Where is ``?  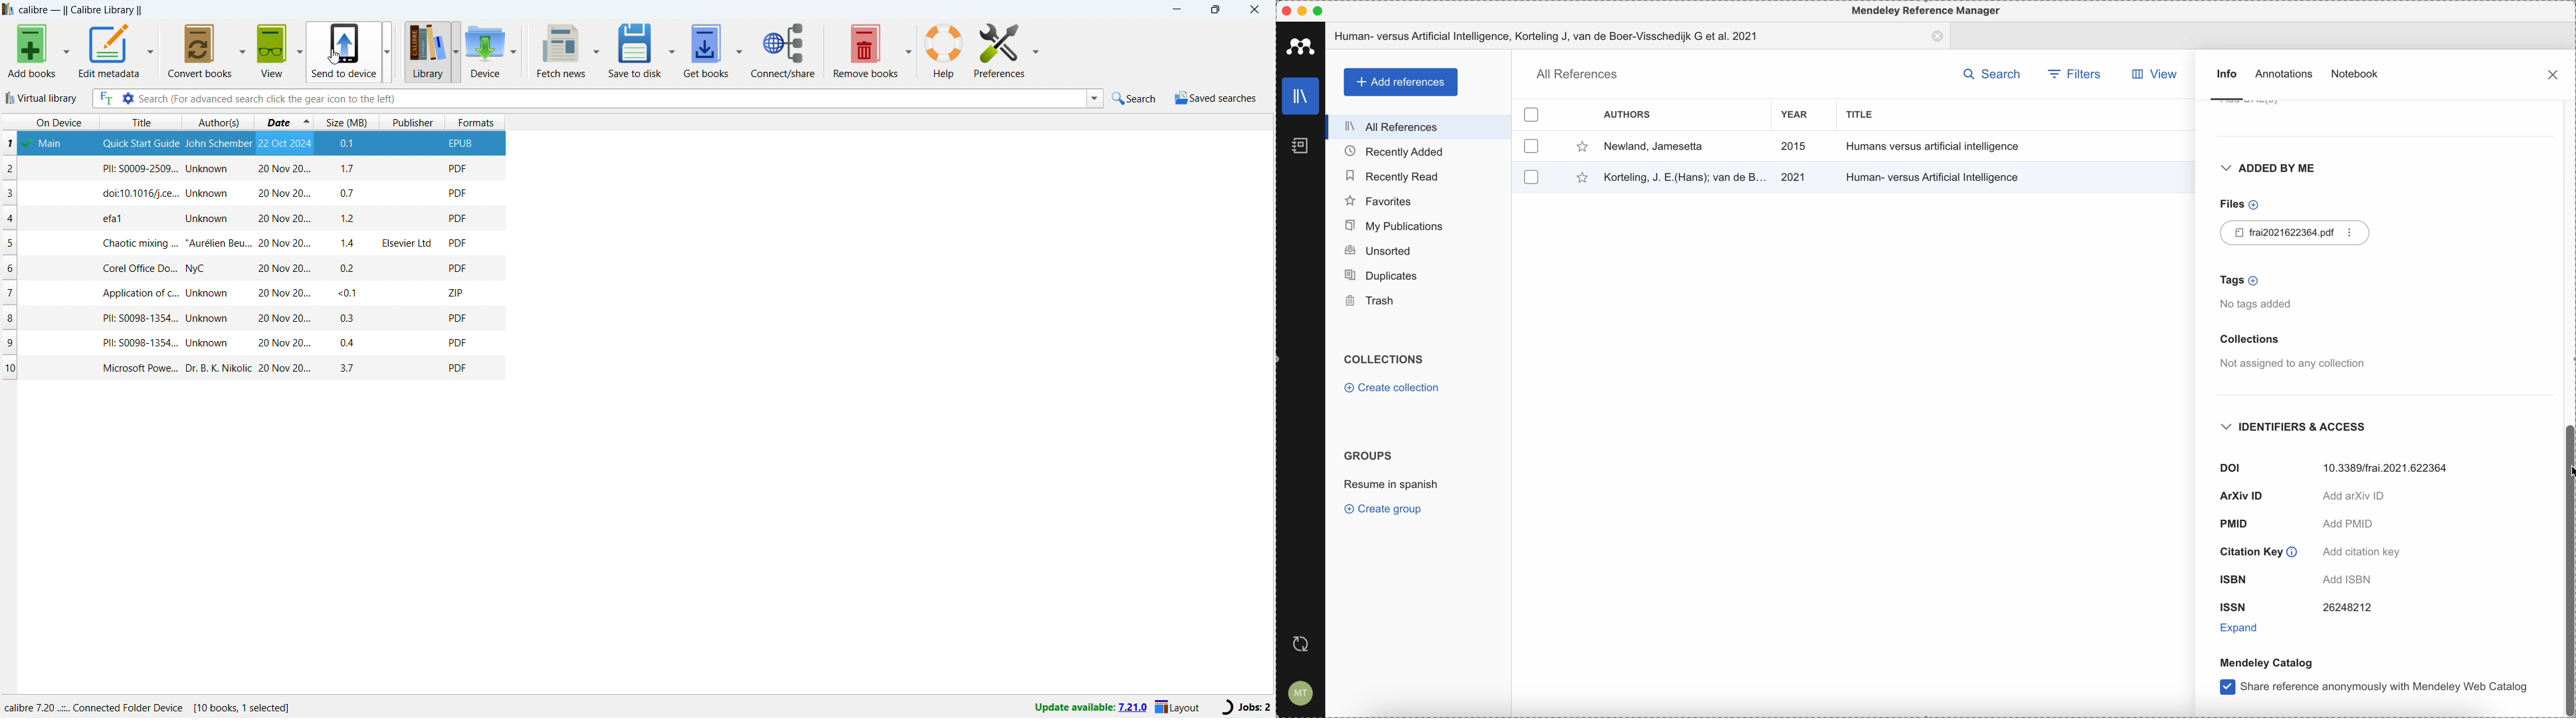
 is located at coordinates (562, 50).